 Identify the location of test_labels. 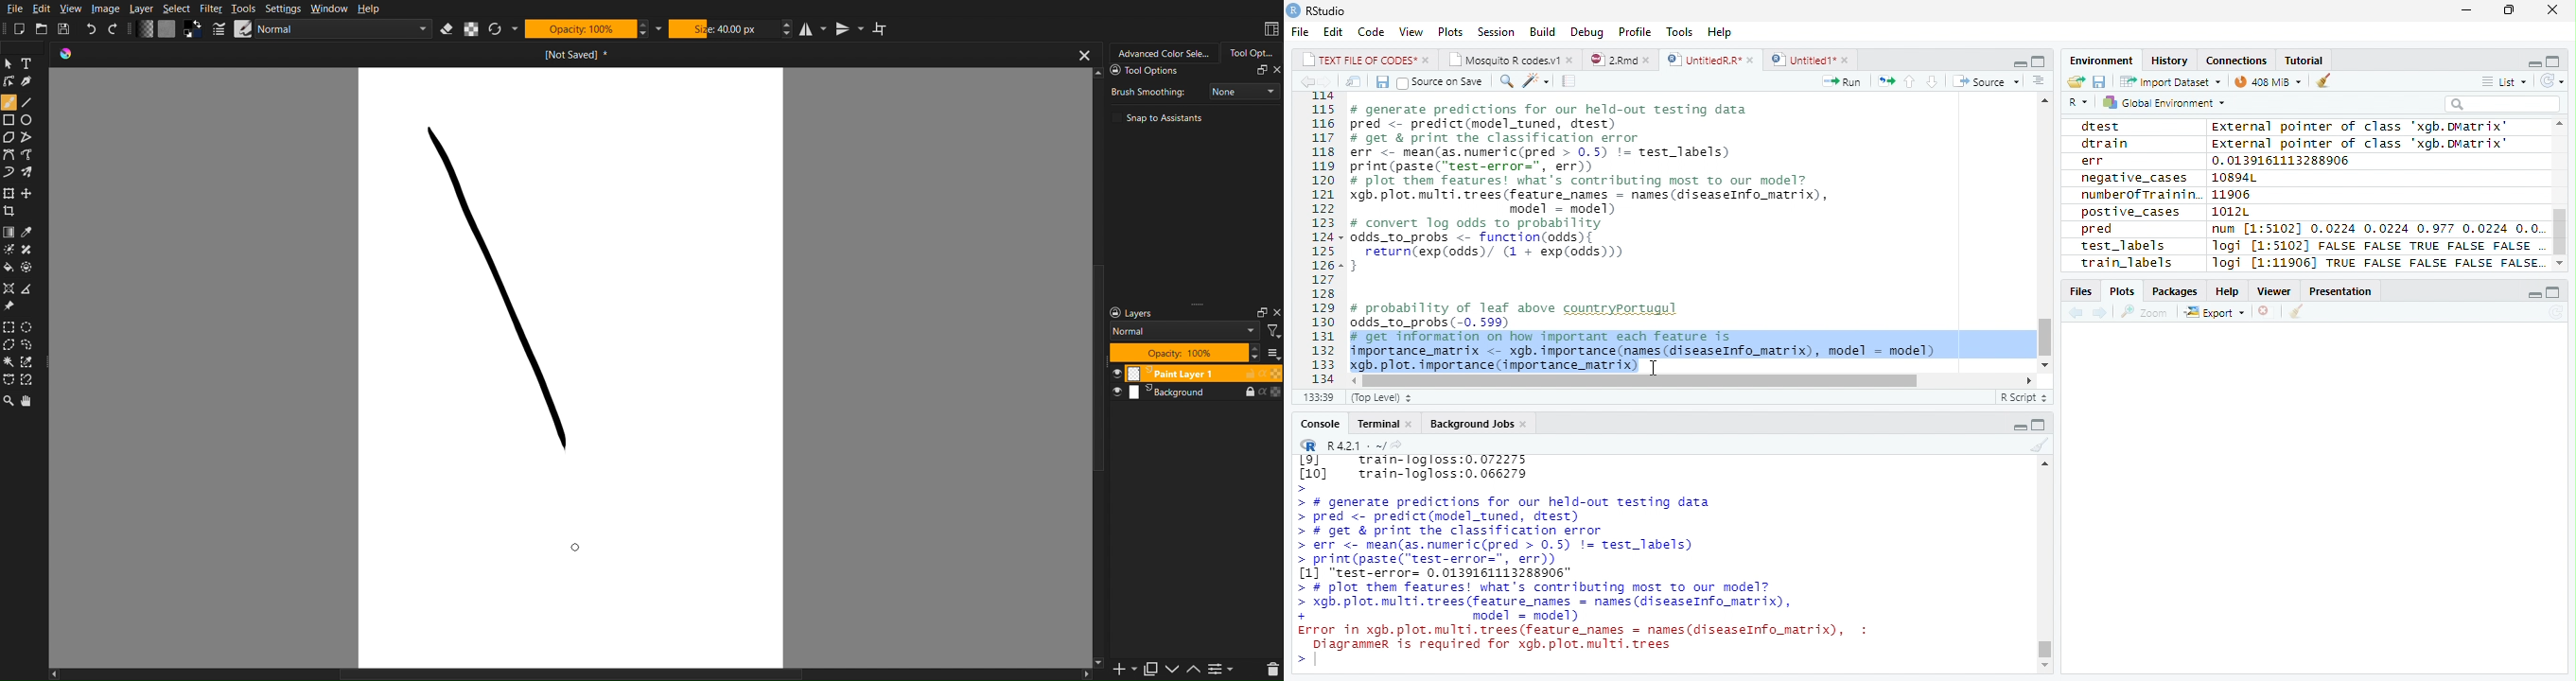
(2122, 246).